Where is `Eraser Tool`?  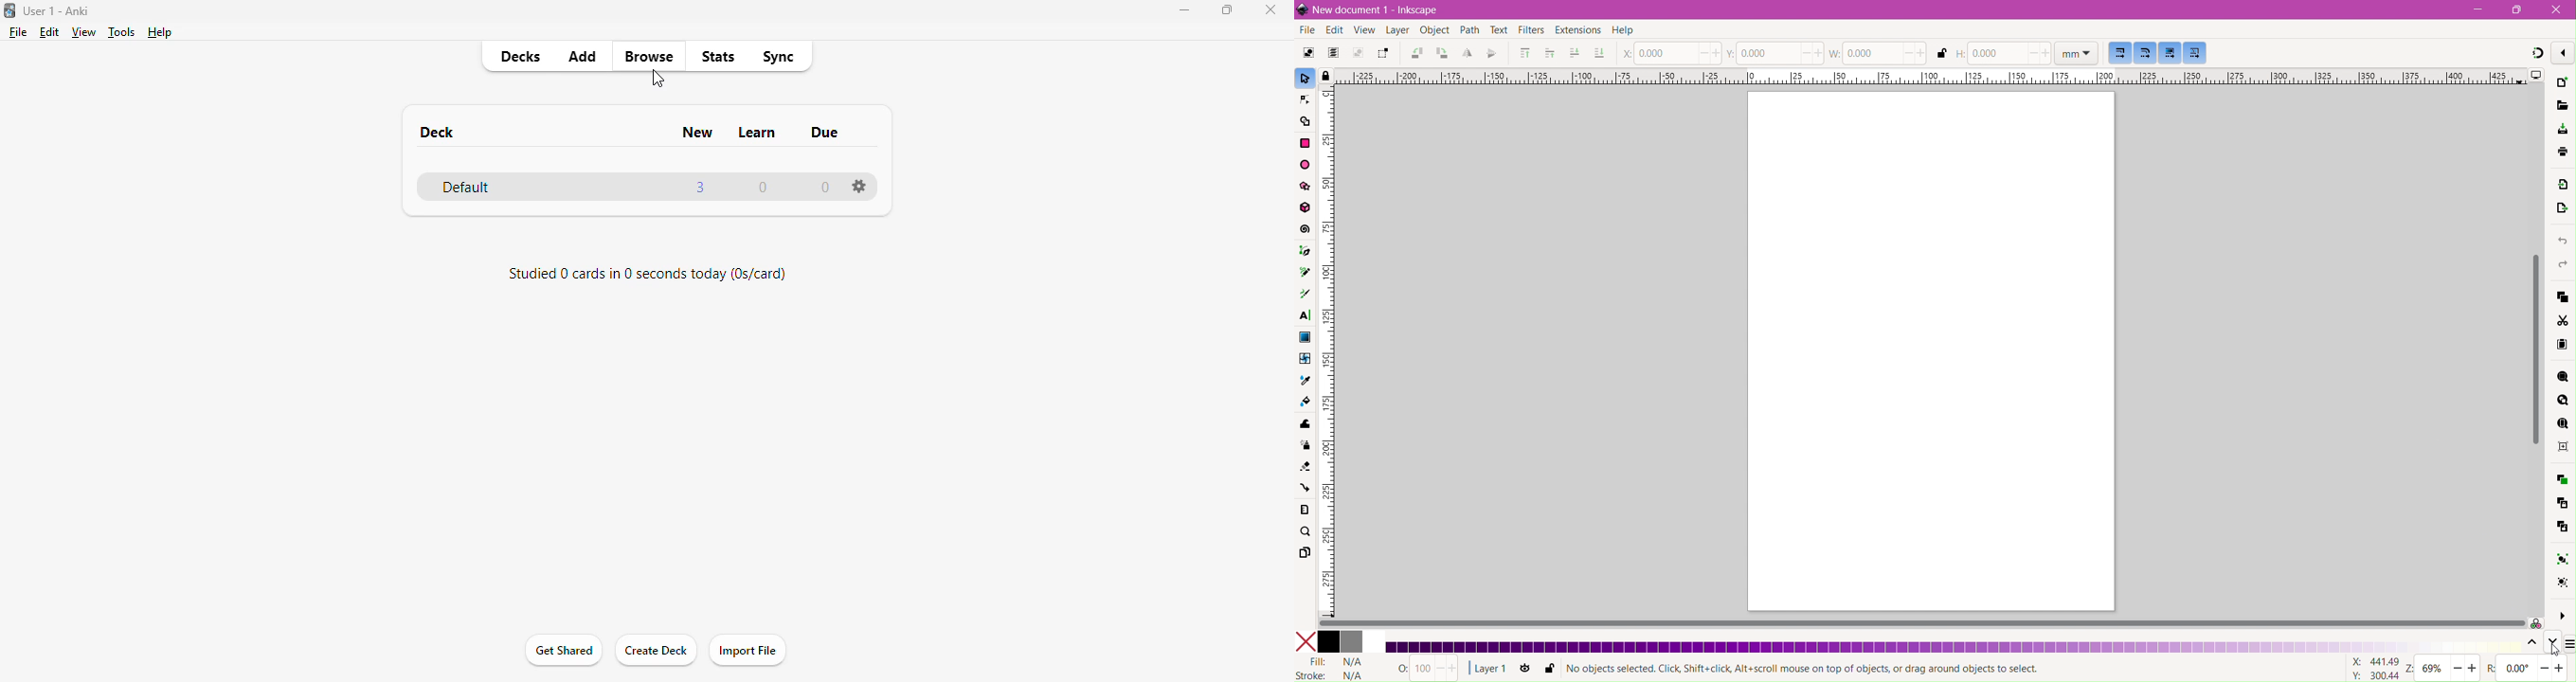
Eraser Tool is located at coordinates (1306, 465).